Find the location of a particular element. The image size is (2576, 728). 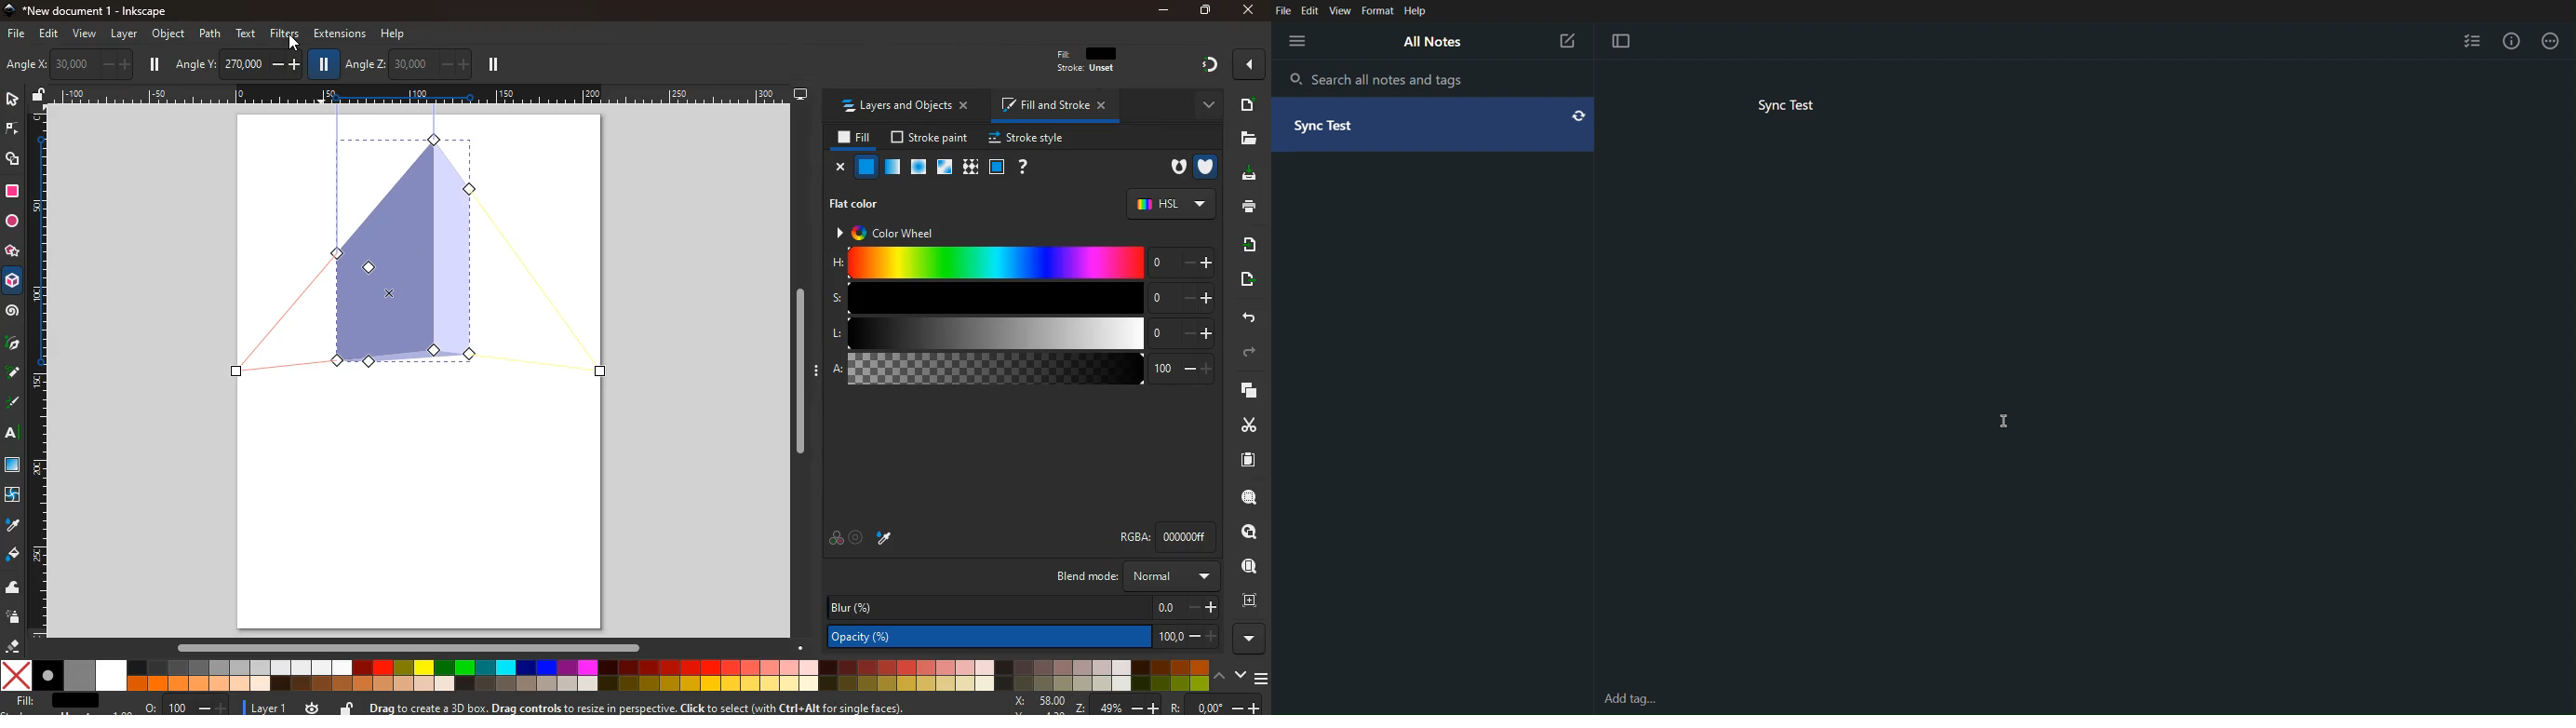

Down is located at coordinates (801, 646).